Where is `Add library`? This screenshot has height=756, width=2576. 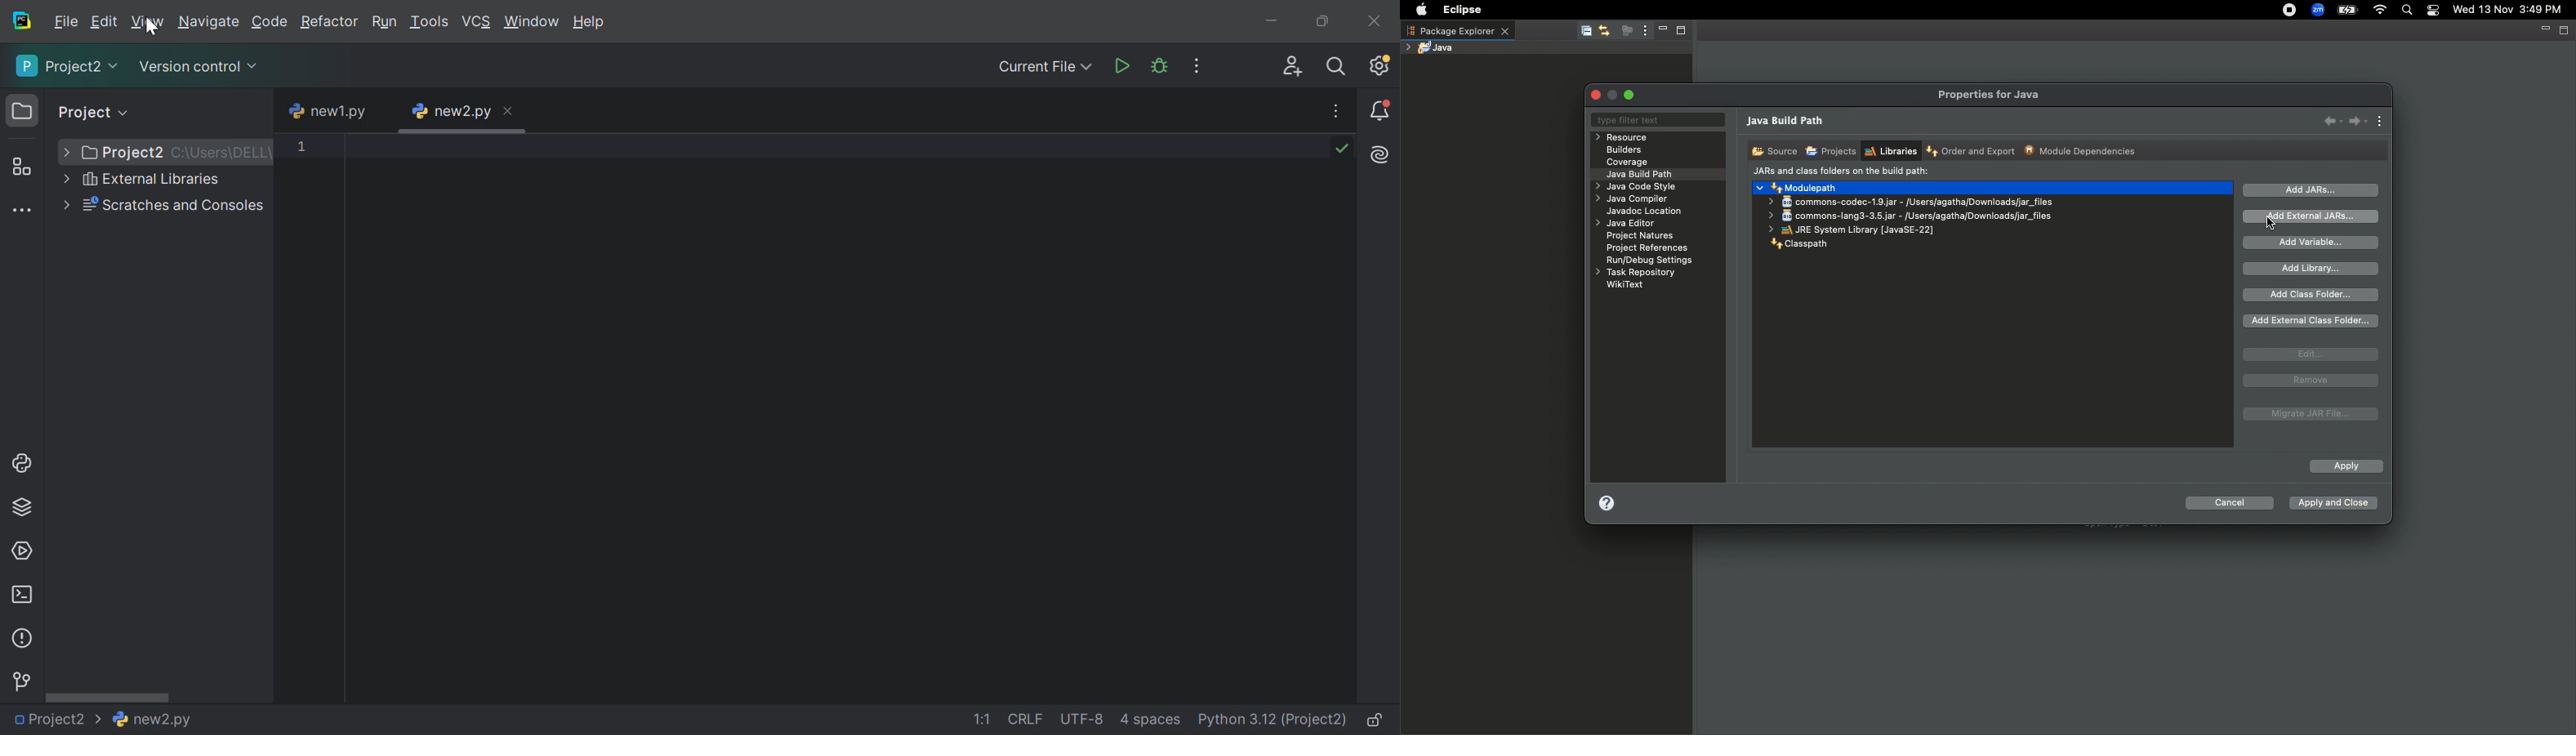
Add library is located at coordinates (2313, 269).